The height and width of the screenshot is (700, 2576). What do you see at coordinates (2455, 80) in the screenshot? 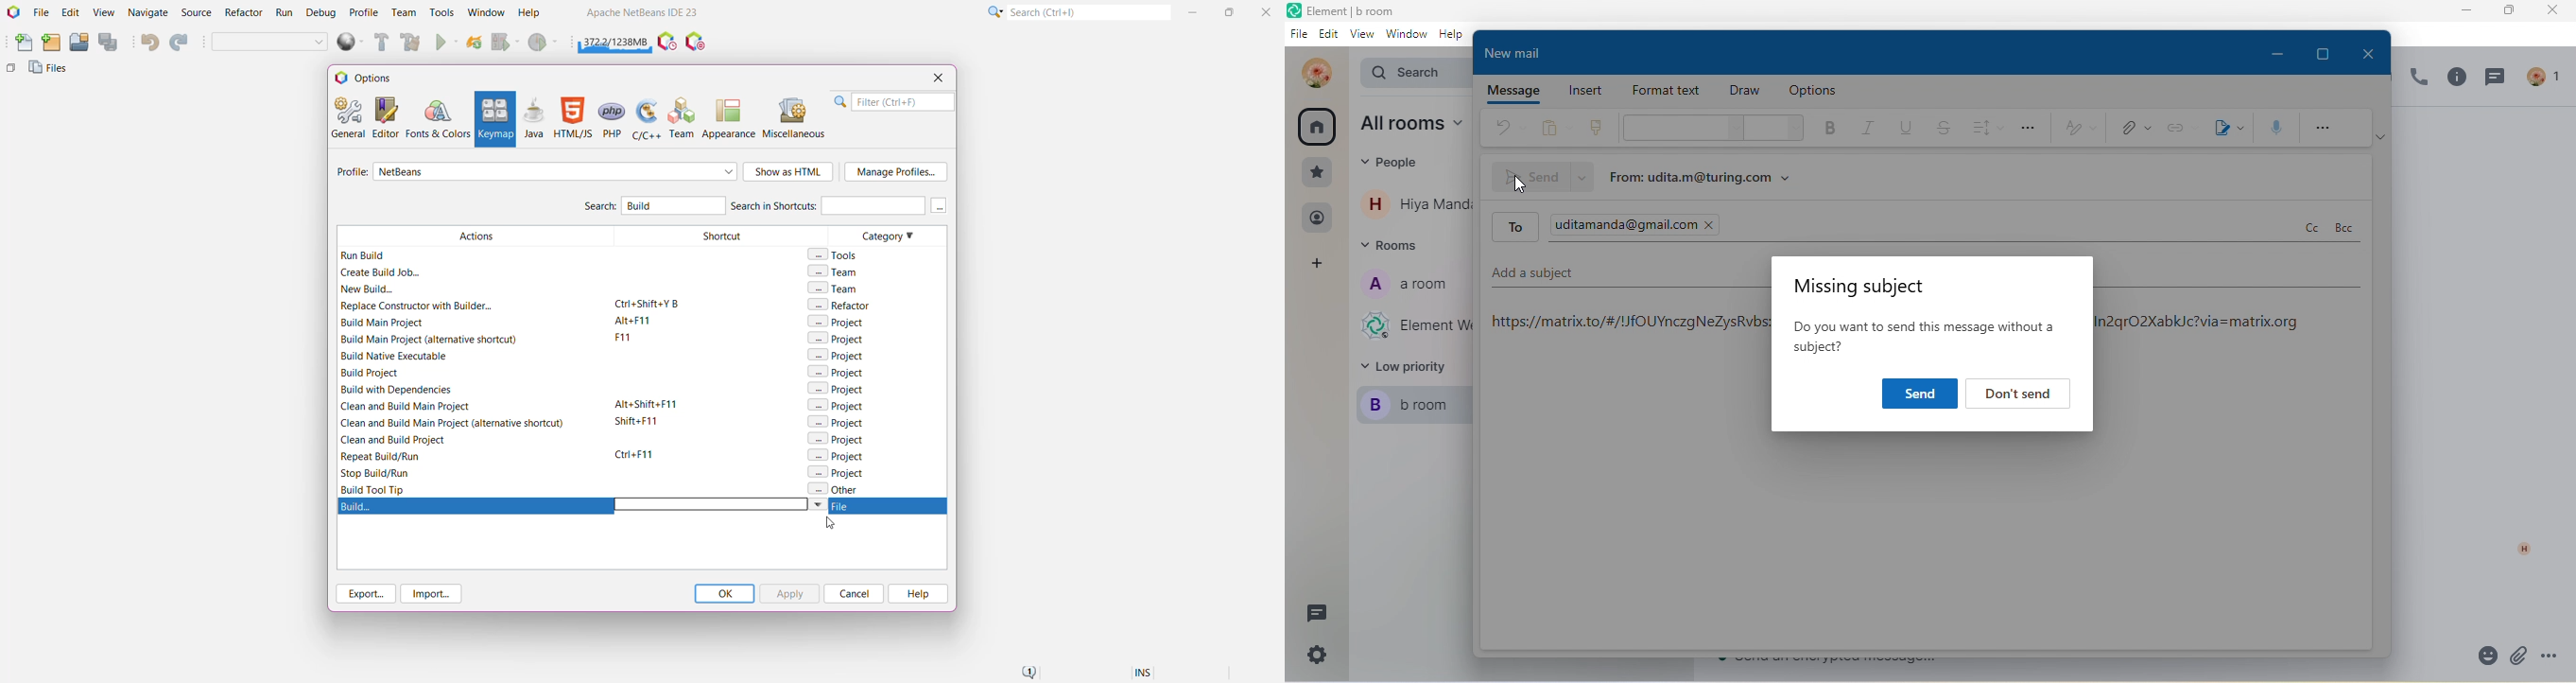
I see `info` at bounding box center [2455, 80].